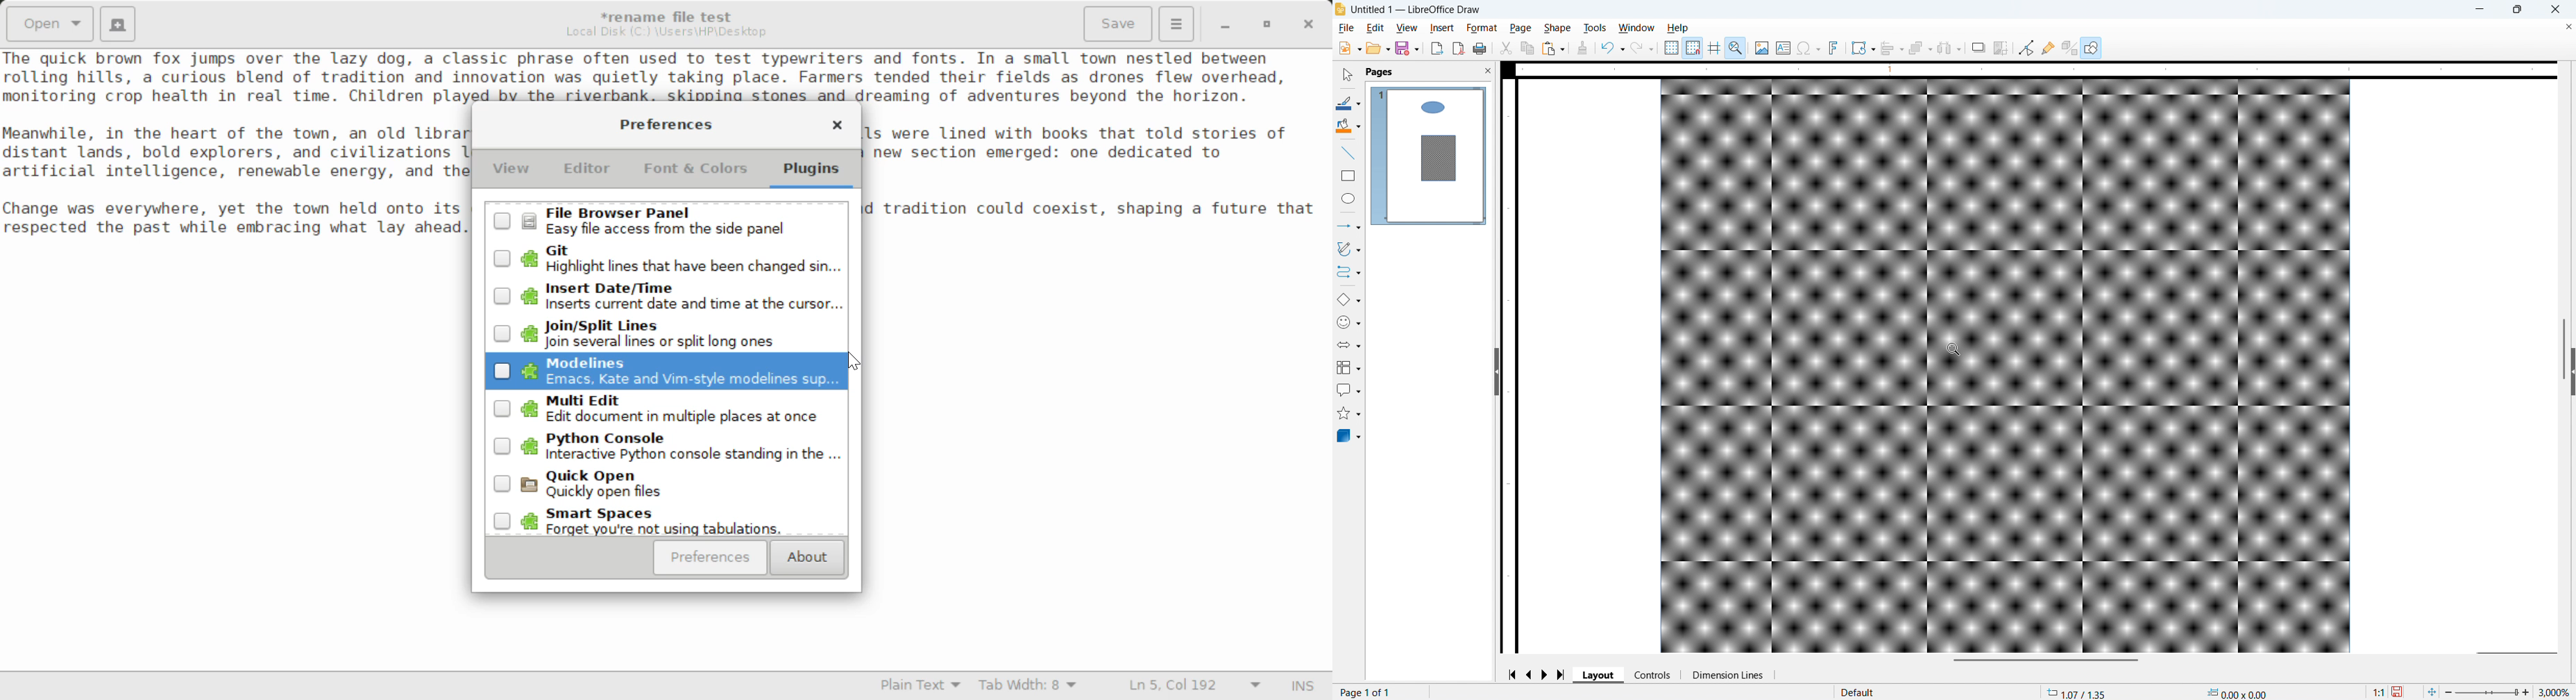  What do you see at coordinates (1582, 48) in the screenshot?
I see `Clone formatting ` at bounding box center [1582, 48].